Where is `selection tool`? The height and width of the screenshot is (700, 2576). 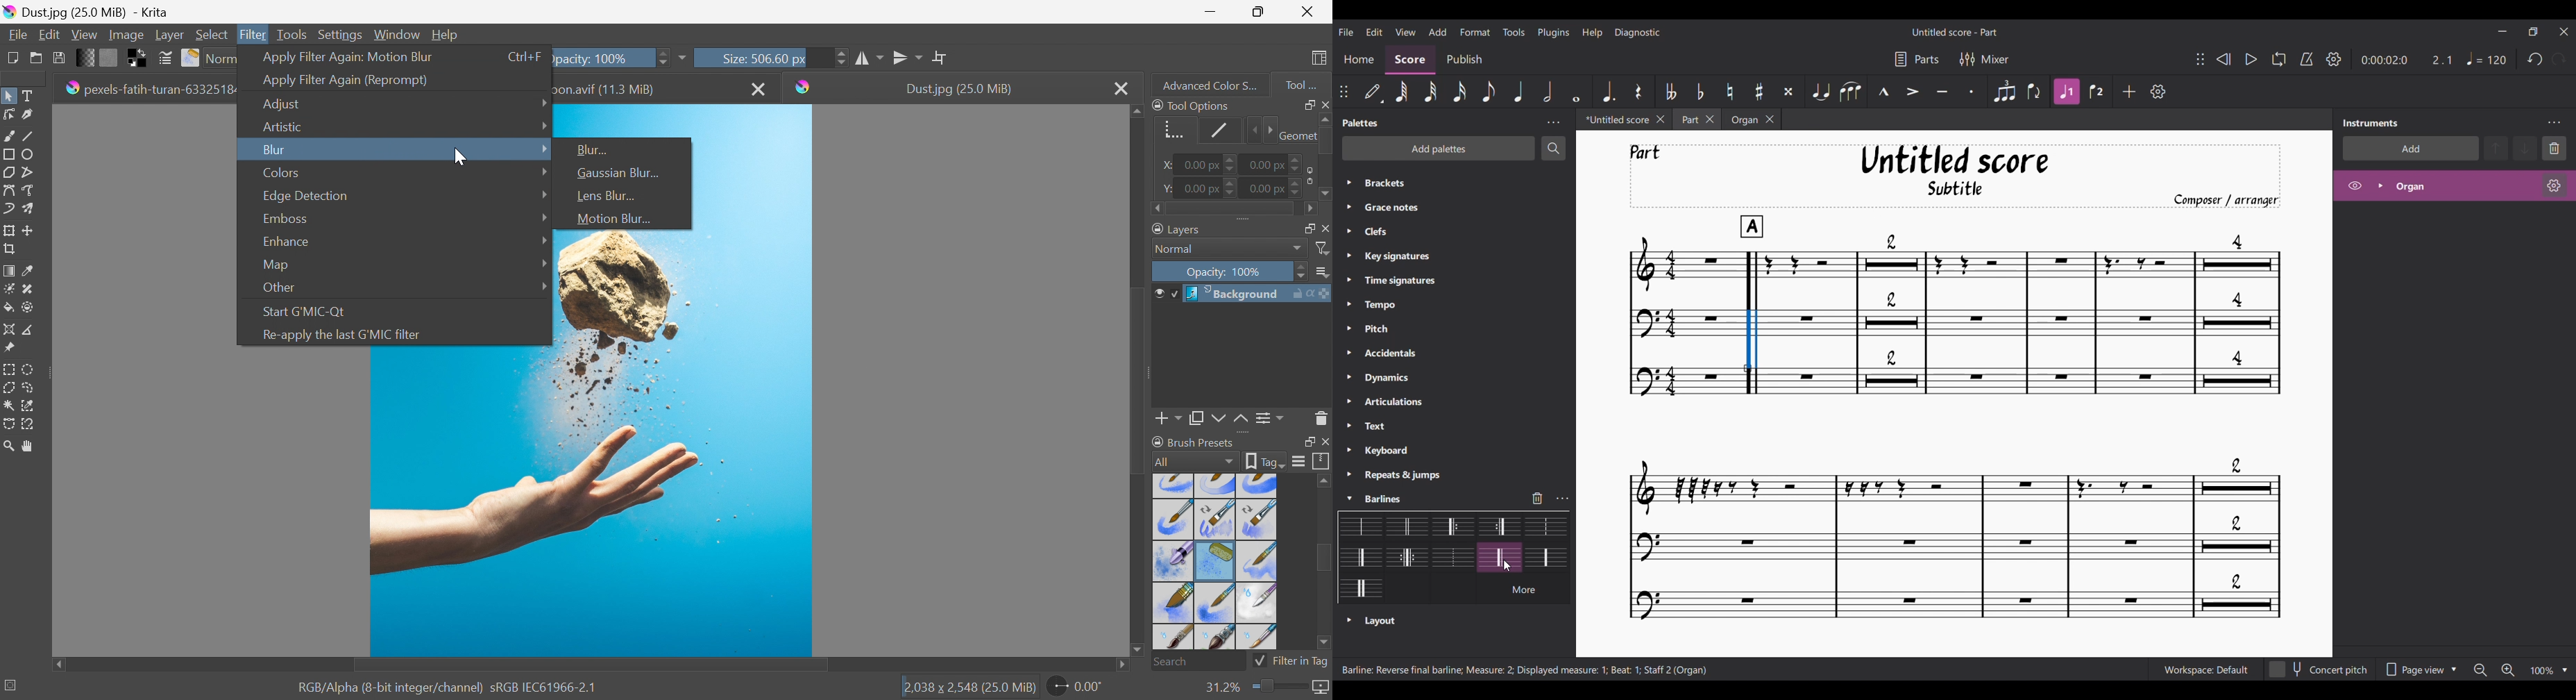
selection tool is located at coordinates (32, 404).